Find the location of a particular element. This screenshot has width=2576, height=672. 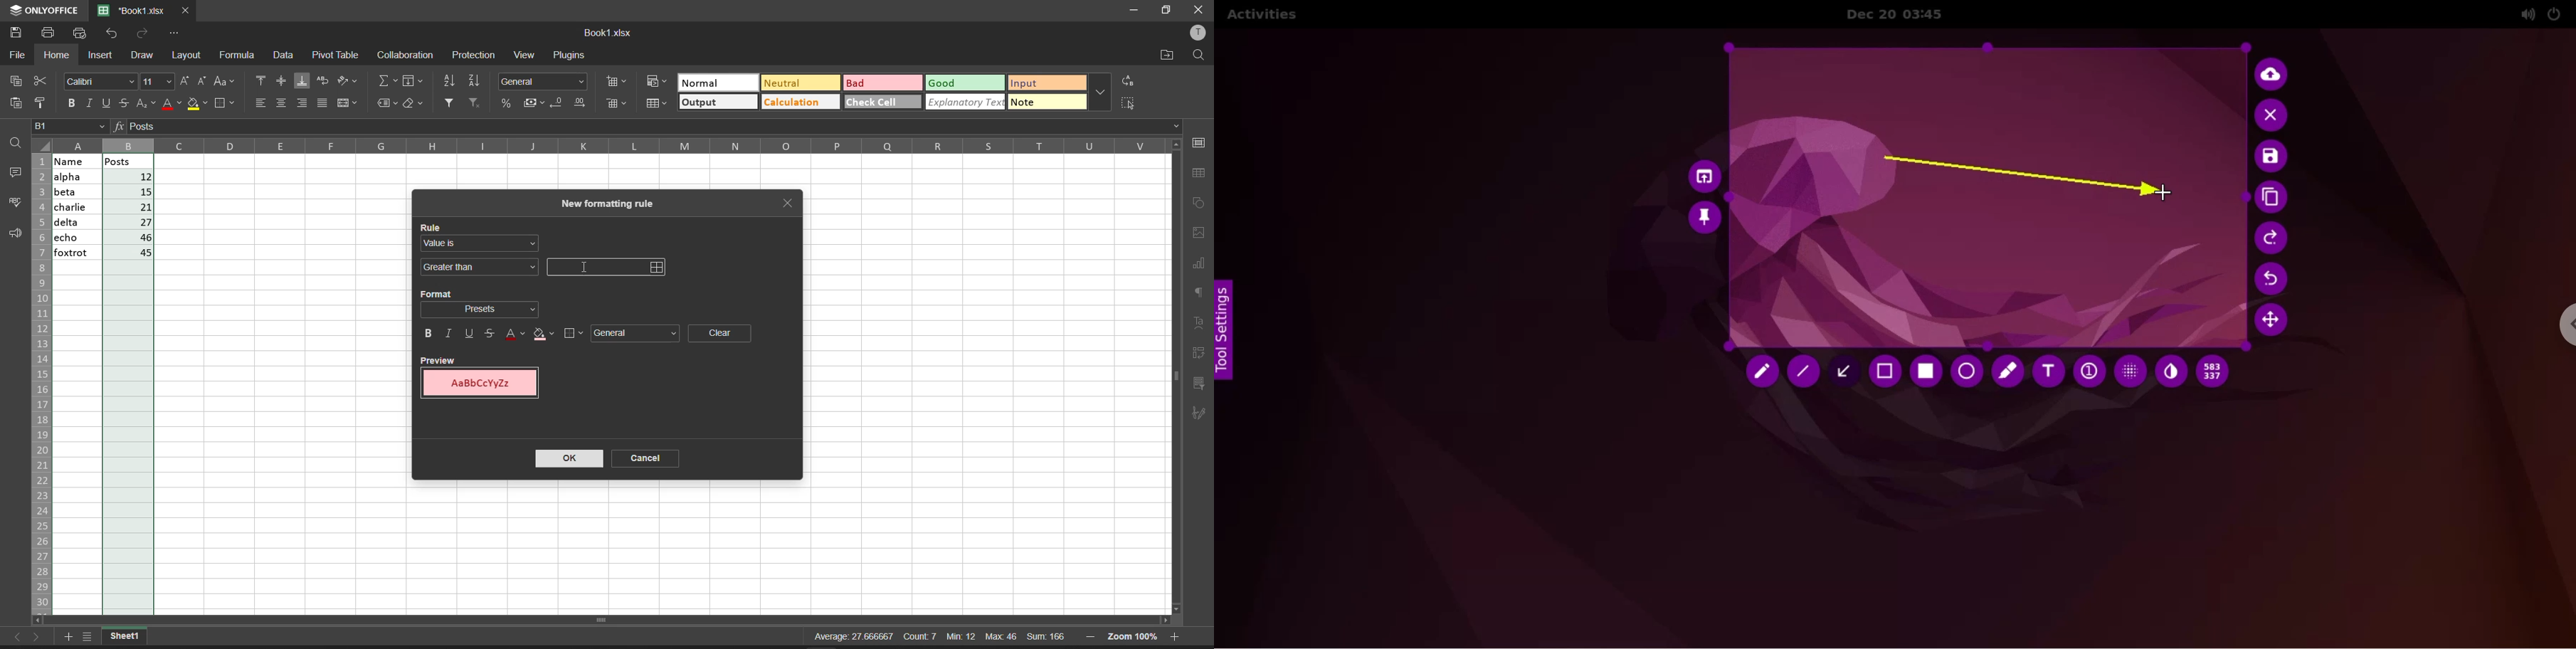

current workbook is located at coordinates (128, 636).